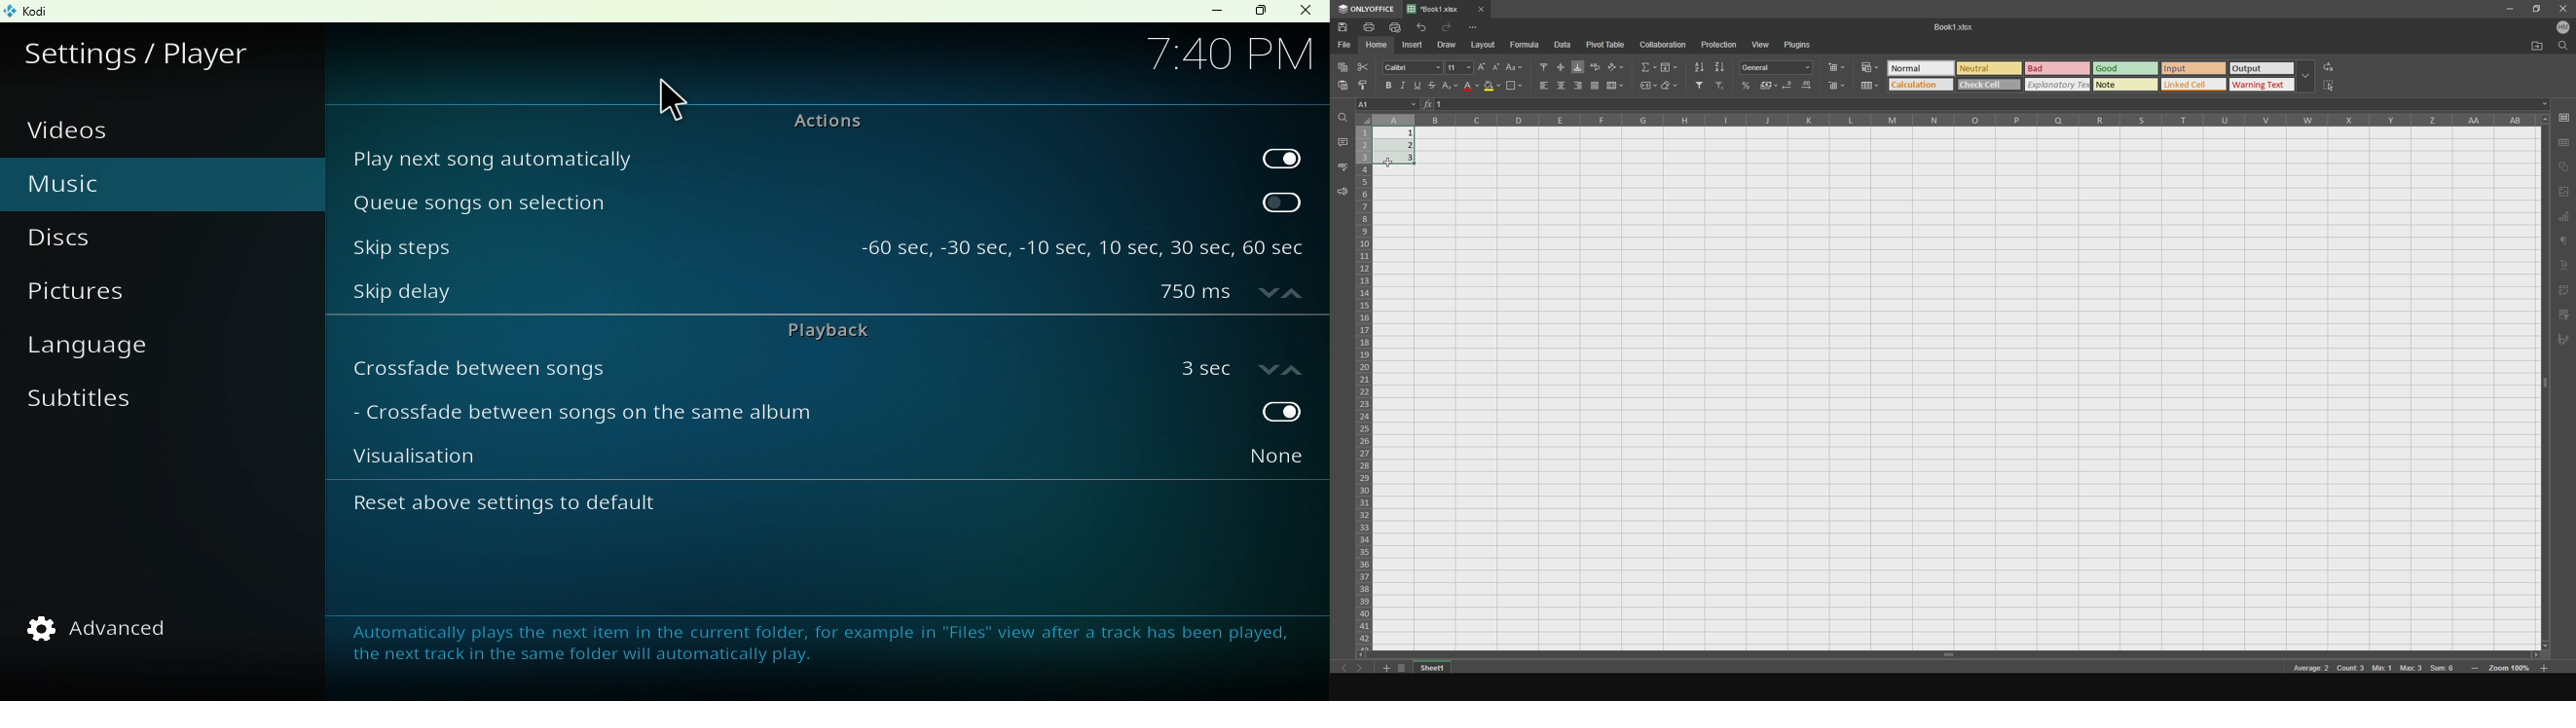 This screenshot has width=2576, height=728. I want to click on Time, so click(1229, 52).